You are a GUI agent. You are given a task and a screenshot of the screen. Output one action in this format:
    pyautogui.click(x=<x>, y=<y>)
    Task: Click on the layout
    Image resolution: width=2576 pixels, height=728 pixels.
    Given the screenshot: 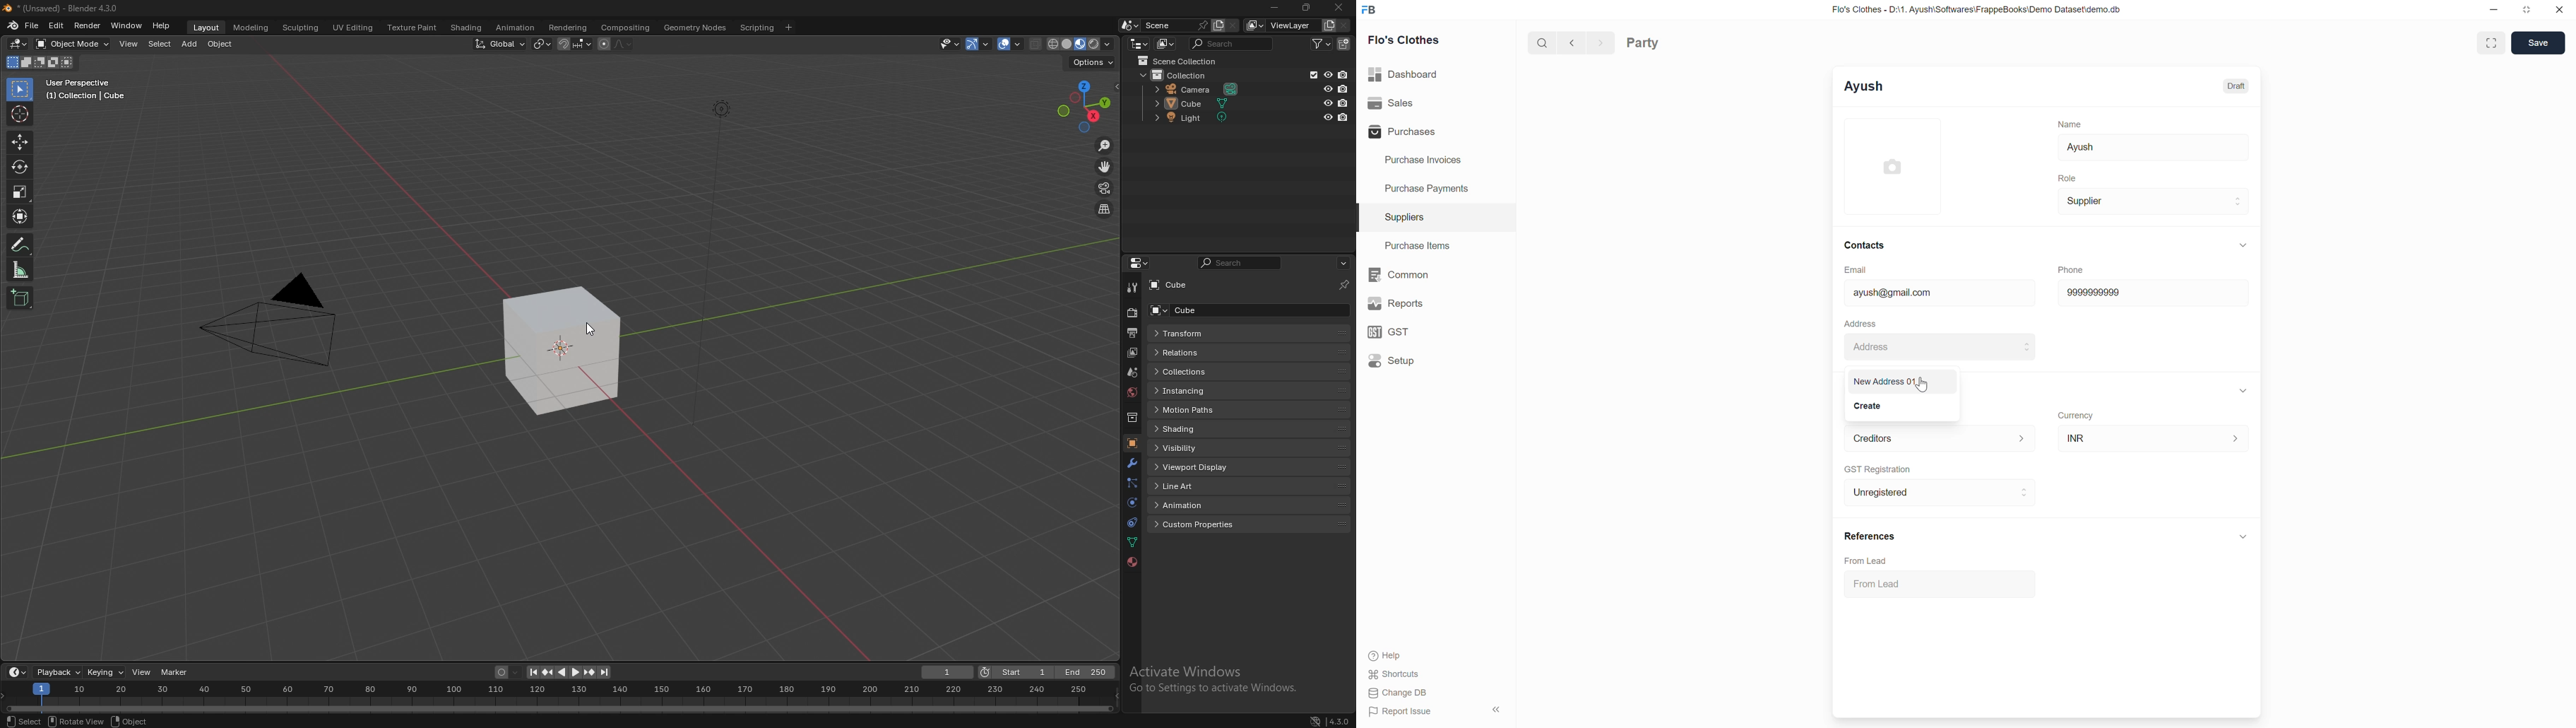 What is the action you would take?
    pyautogui.click(x=206, y=28)
    